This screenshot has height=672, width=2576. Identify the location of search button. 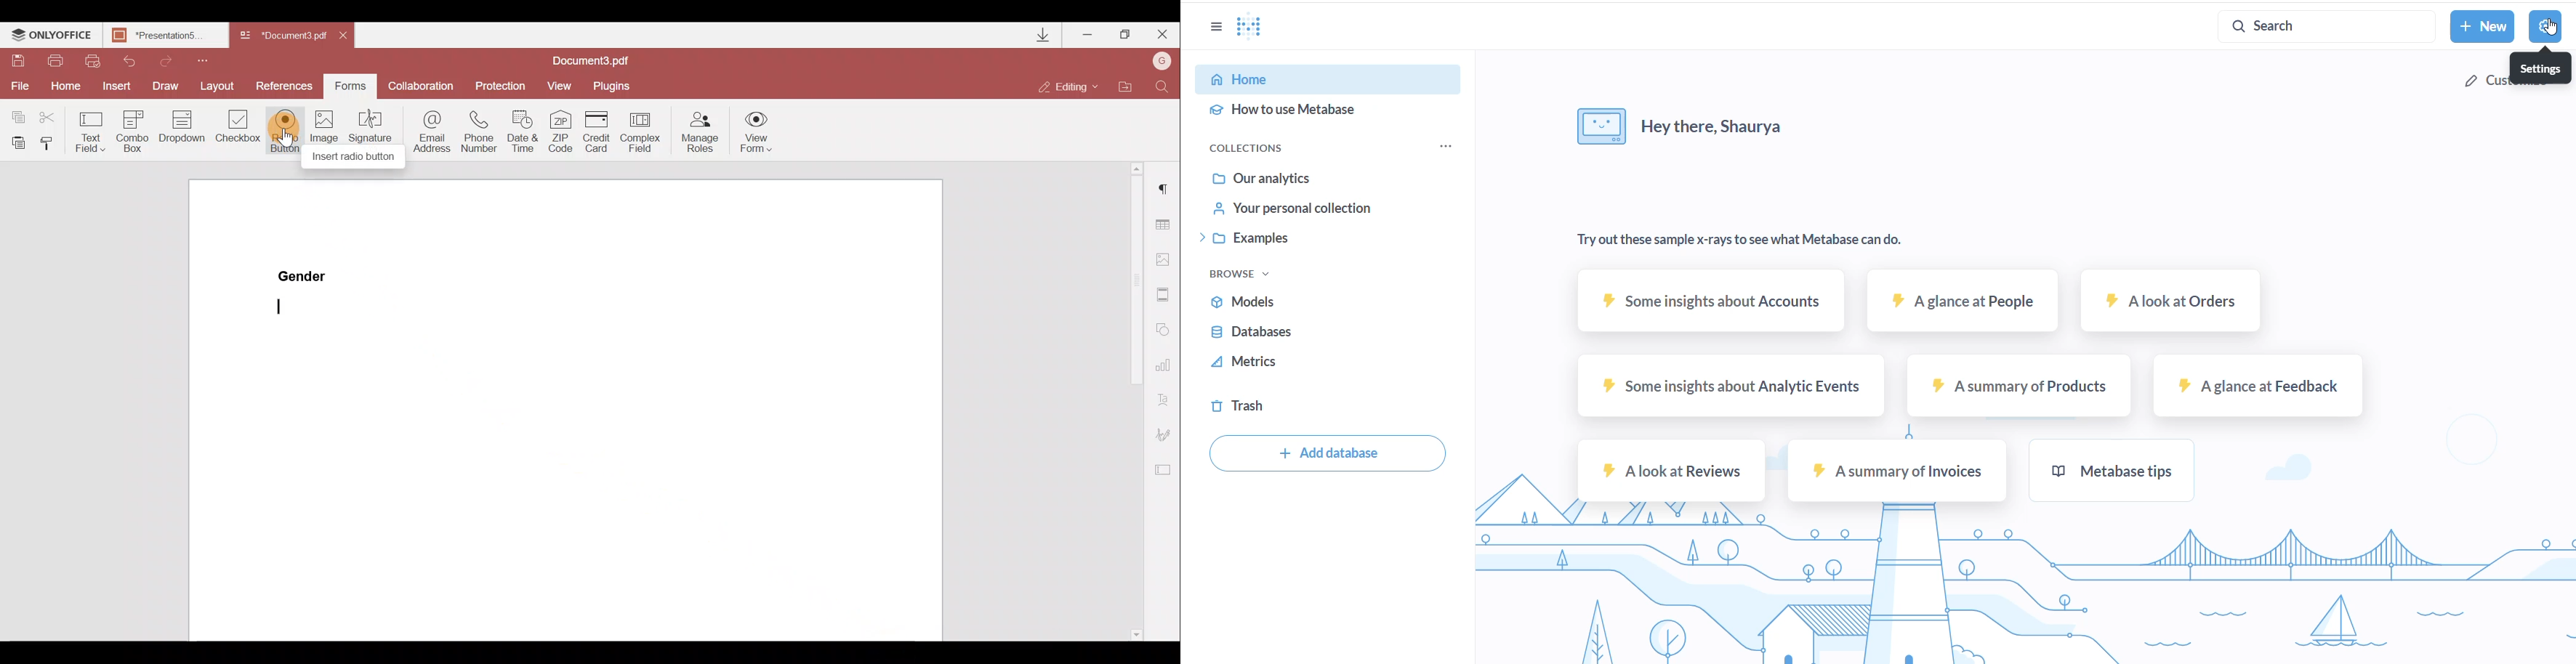
(2318, 25).